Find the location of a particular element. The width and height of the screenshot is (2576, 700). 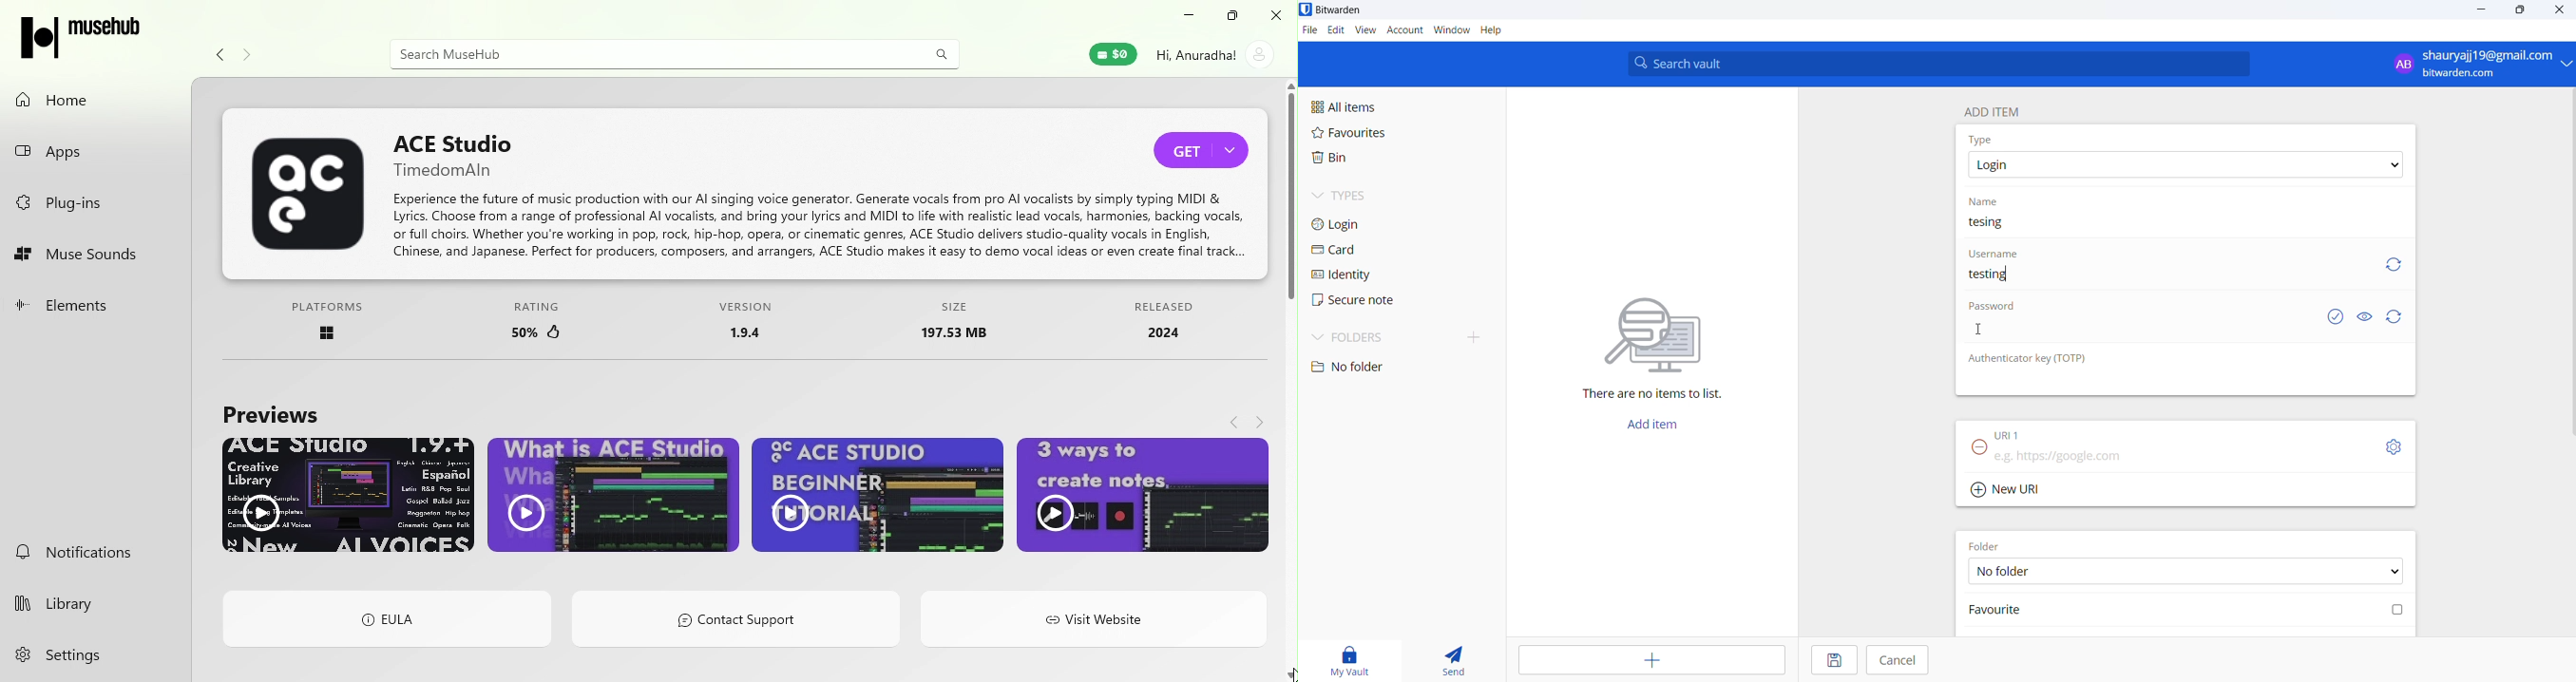

maximize is located at coordinates (2522, 11).